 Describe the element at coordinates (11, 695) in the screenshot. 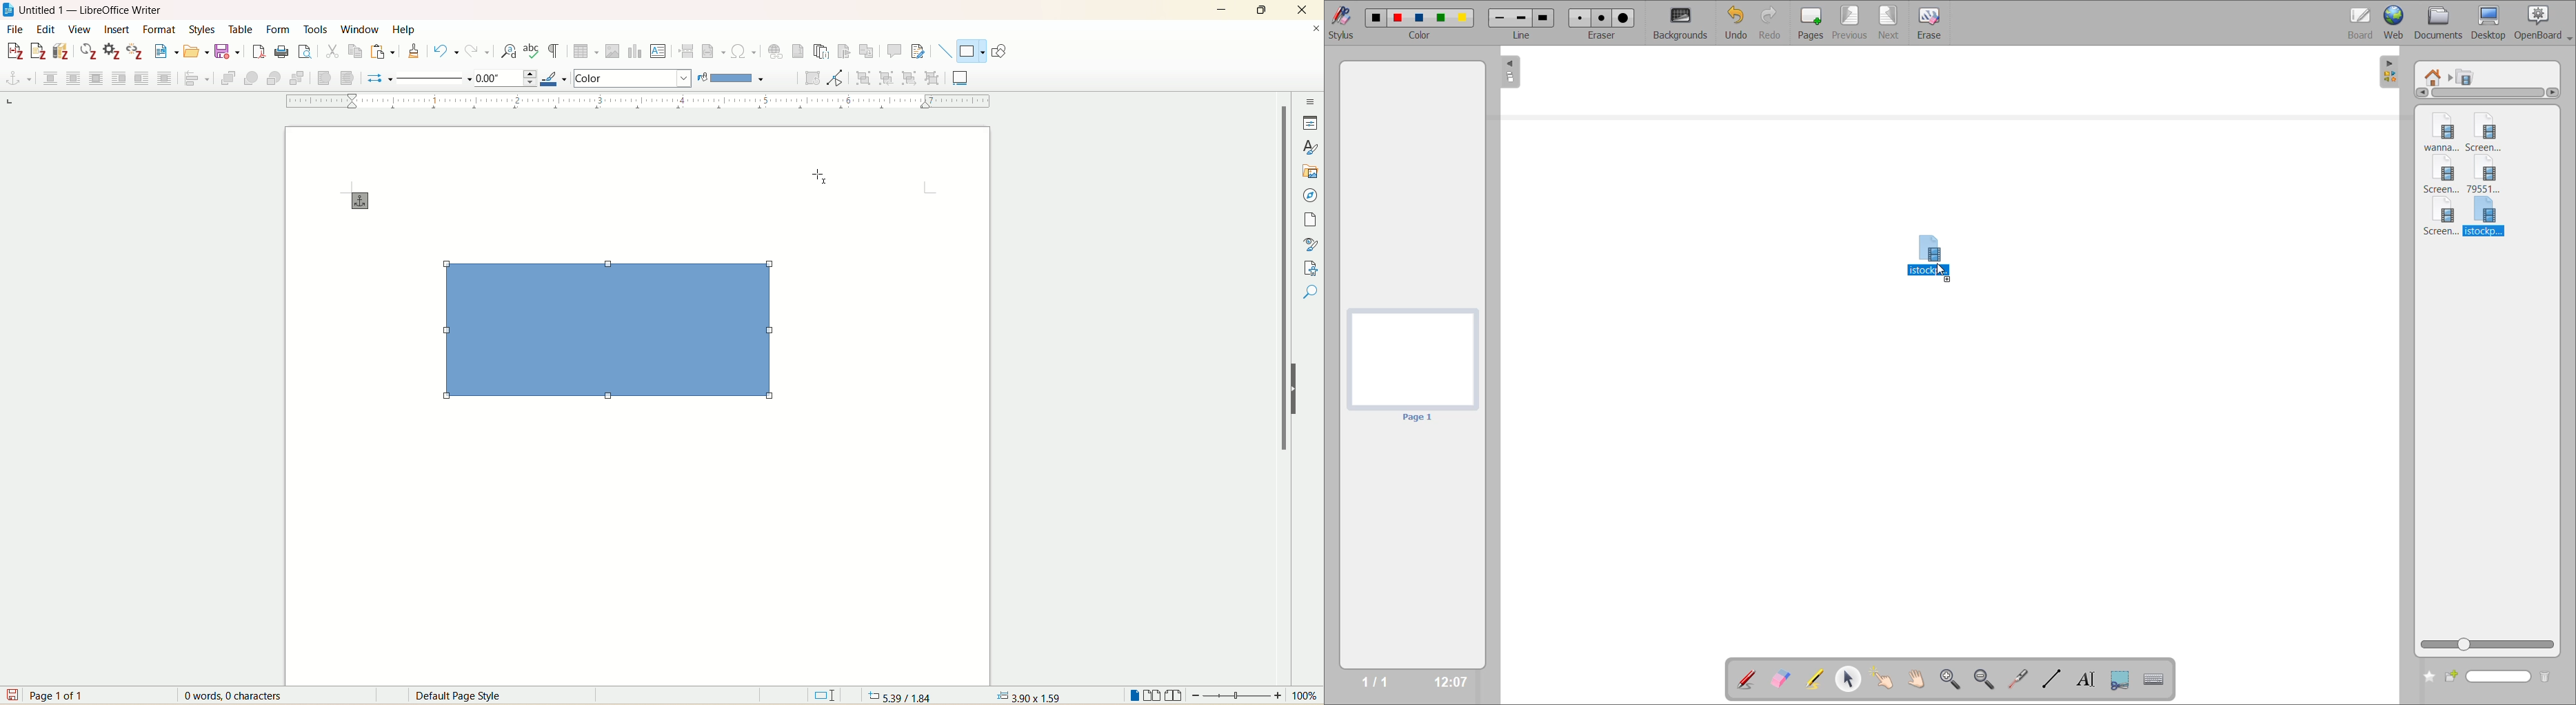

I see `save` at that location.